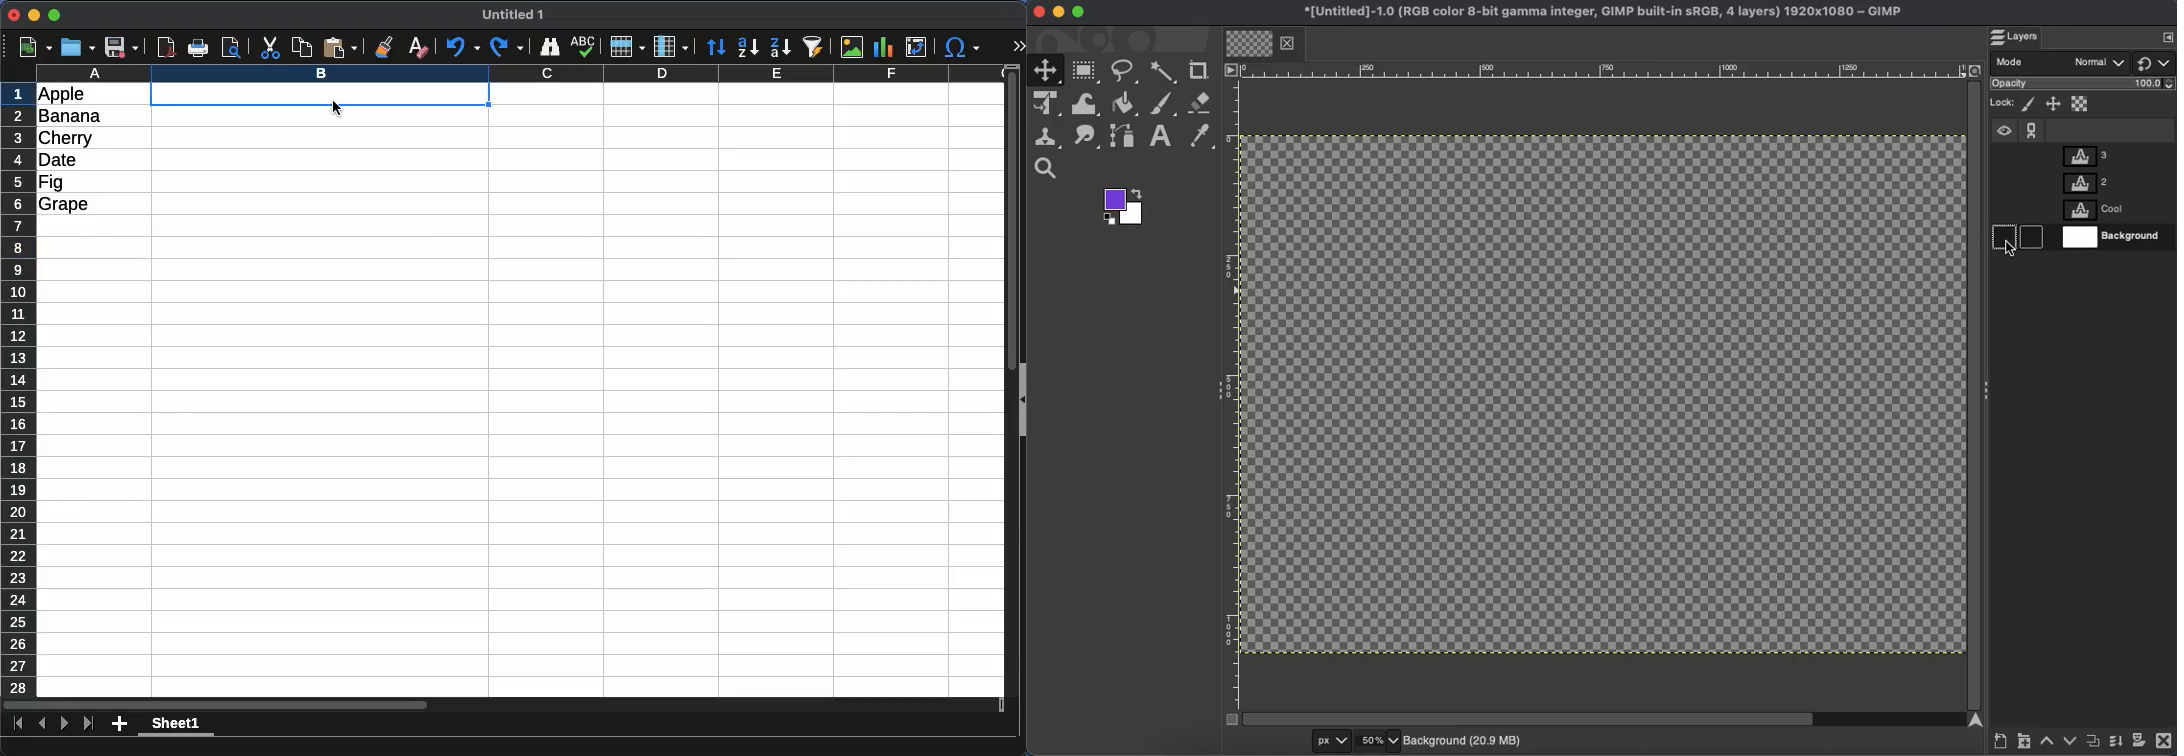 This screenshot has height=756, width=2184. What do you see at coordinates (2023, 37) in the screenshot?
I see `Layers` at bounding box center [2023, 37].